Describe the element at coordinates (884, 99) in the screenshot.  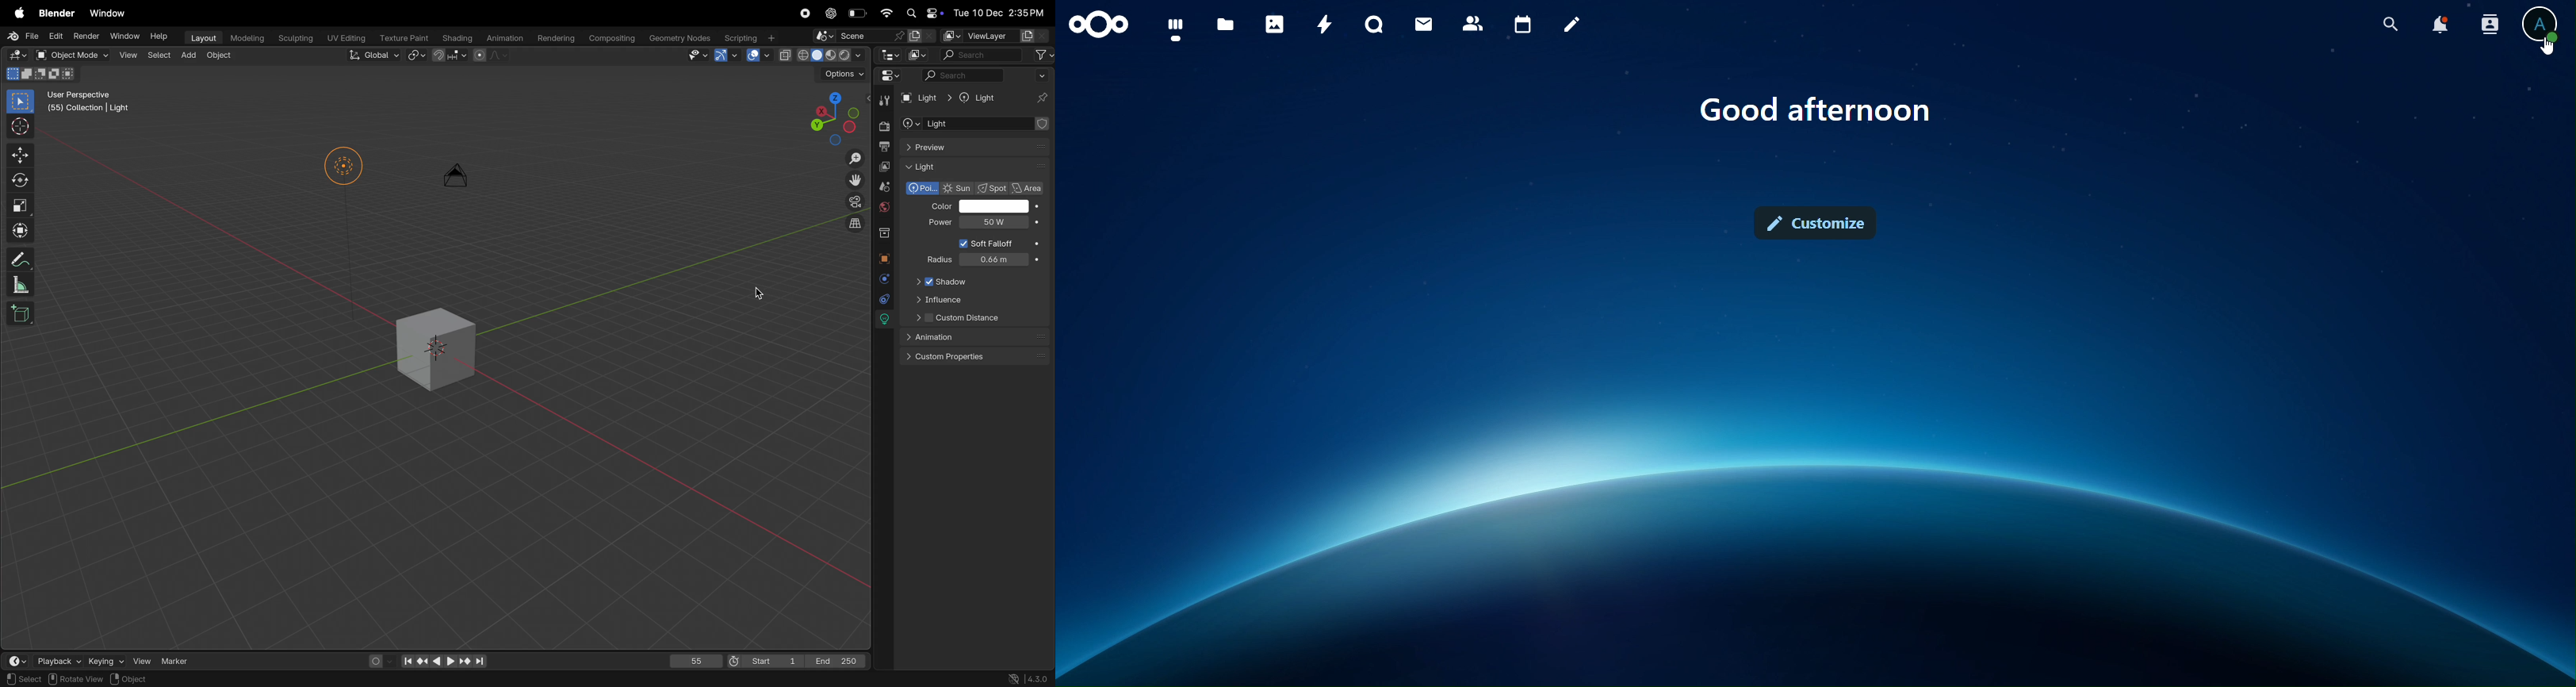
I see `tools` at that location.